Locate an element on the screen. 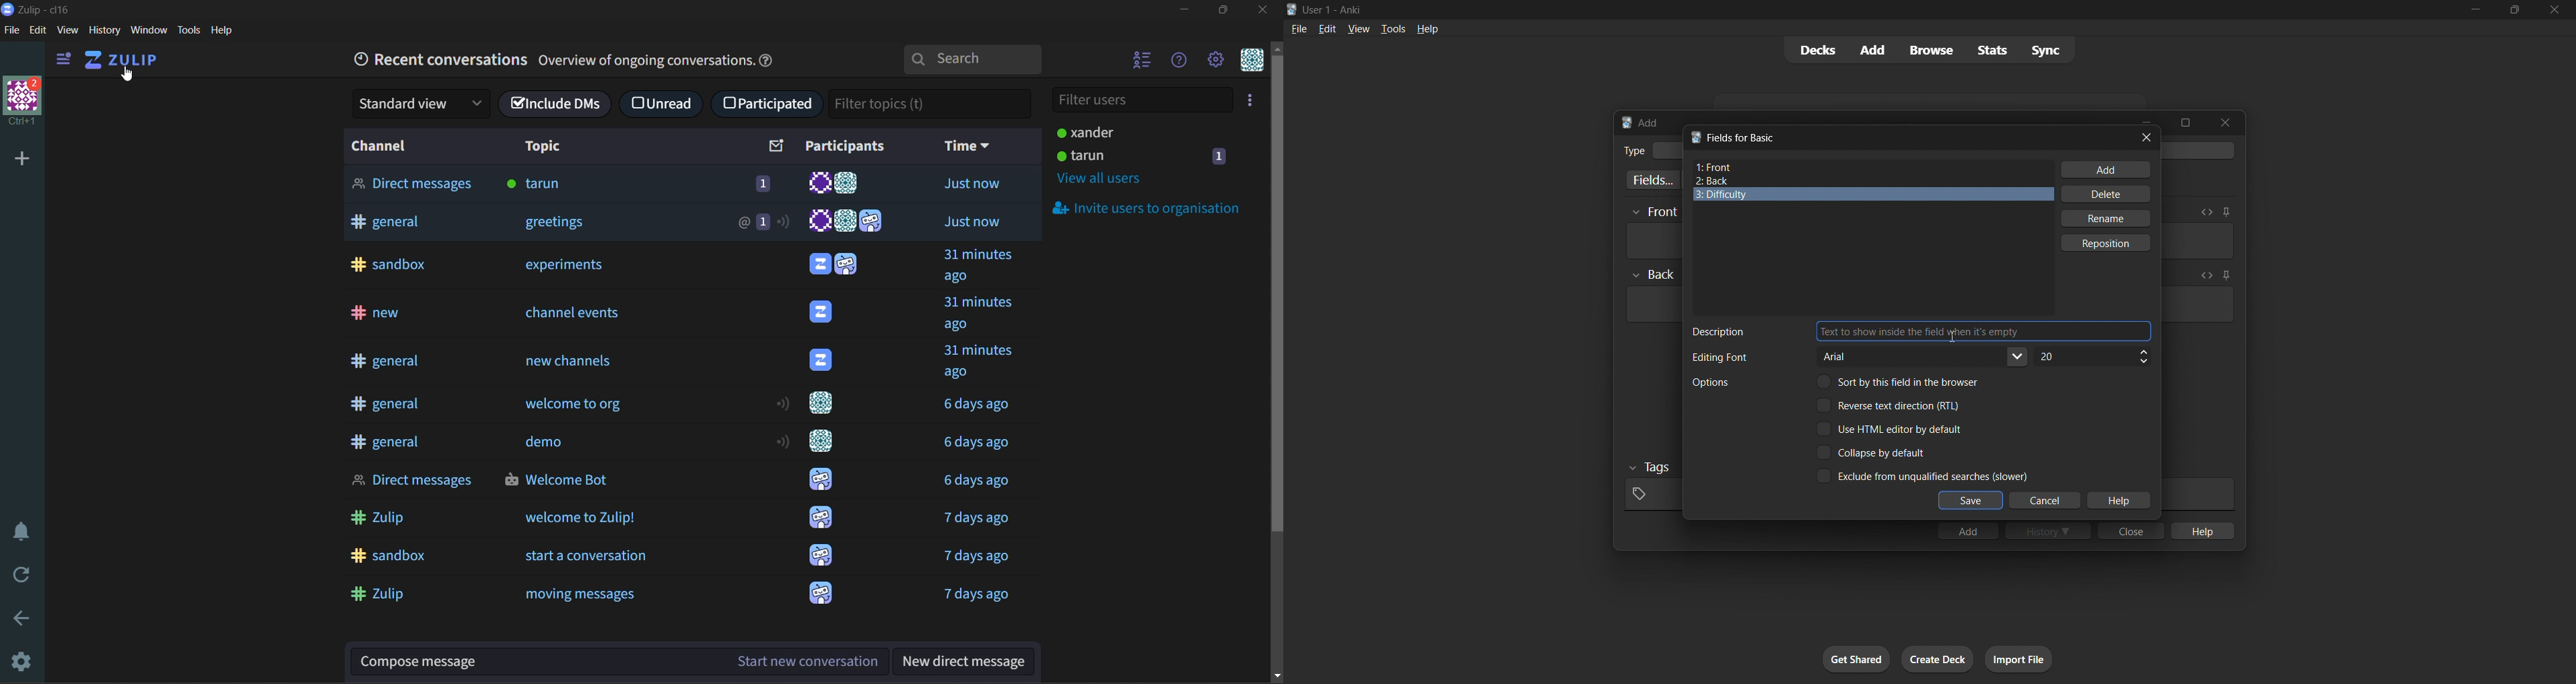  maximize/restore is located at coordinates (2515, 10).